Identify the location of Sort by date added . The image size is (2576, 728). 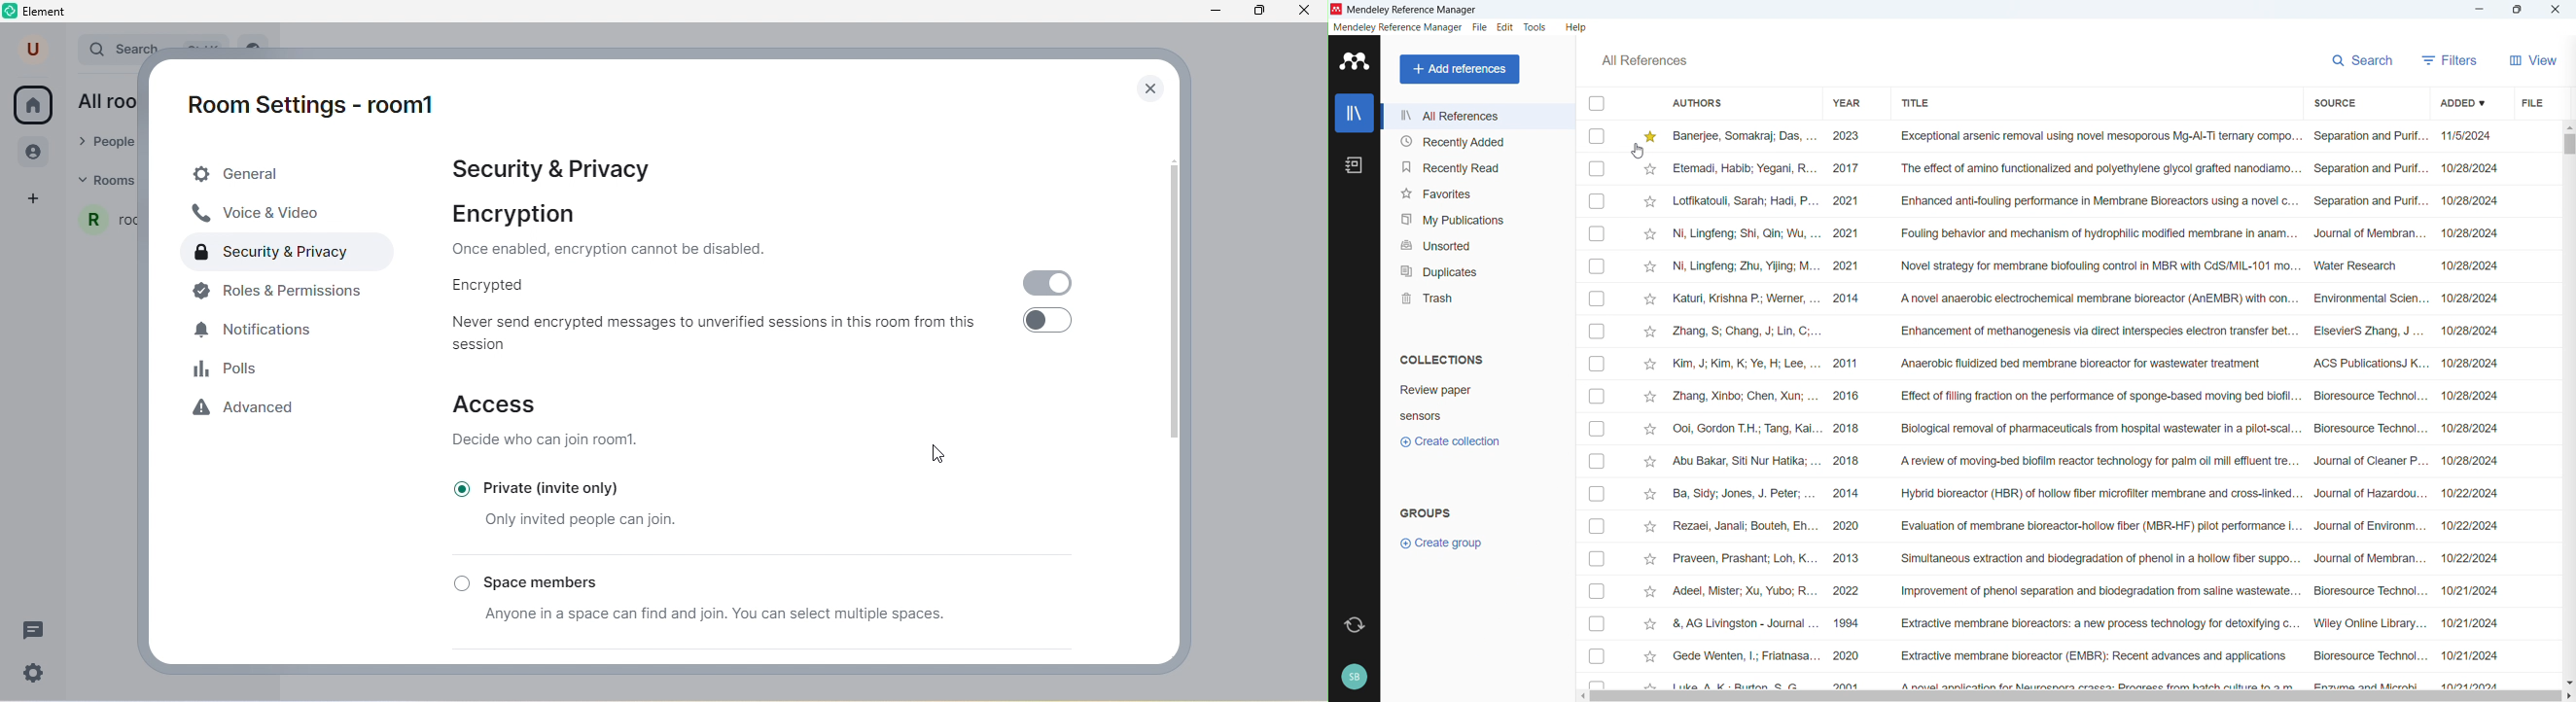
(2463, 101).